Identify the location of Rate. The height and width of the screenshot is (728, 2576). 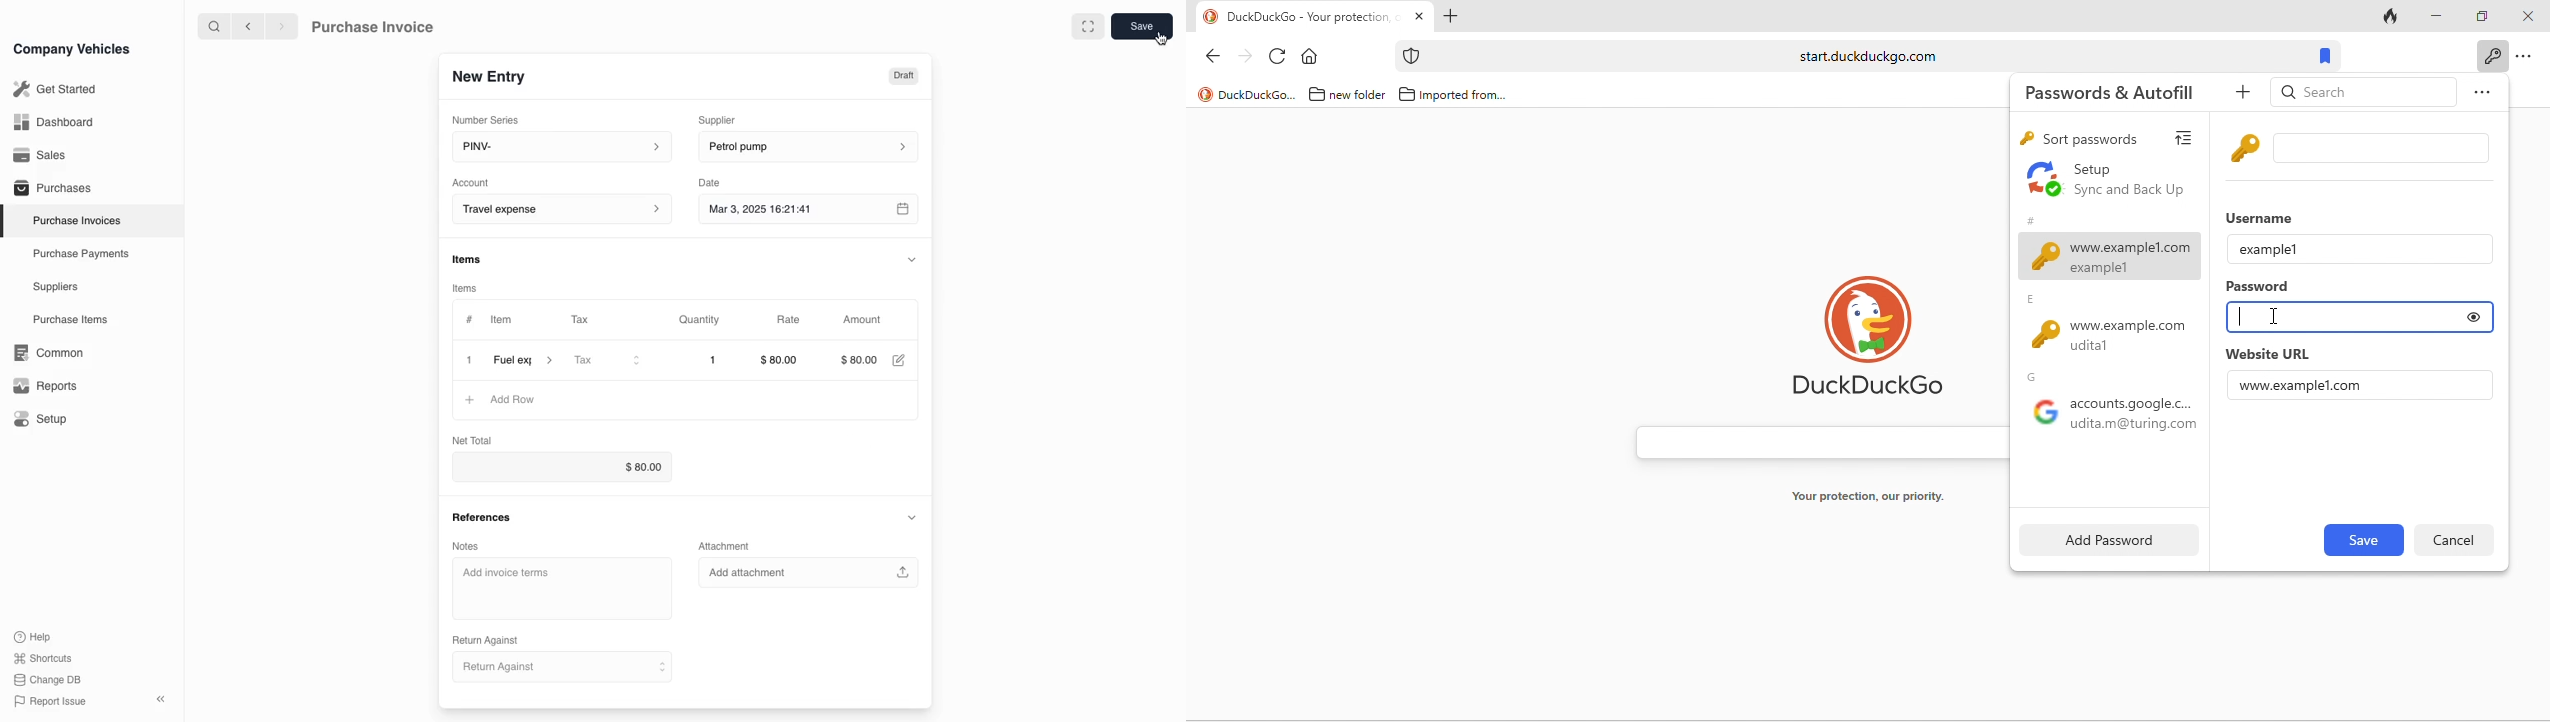
(790, 320).